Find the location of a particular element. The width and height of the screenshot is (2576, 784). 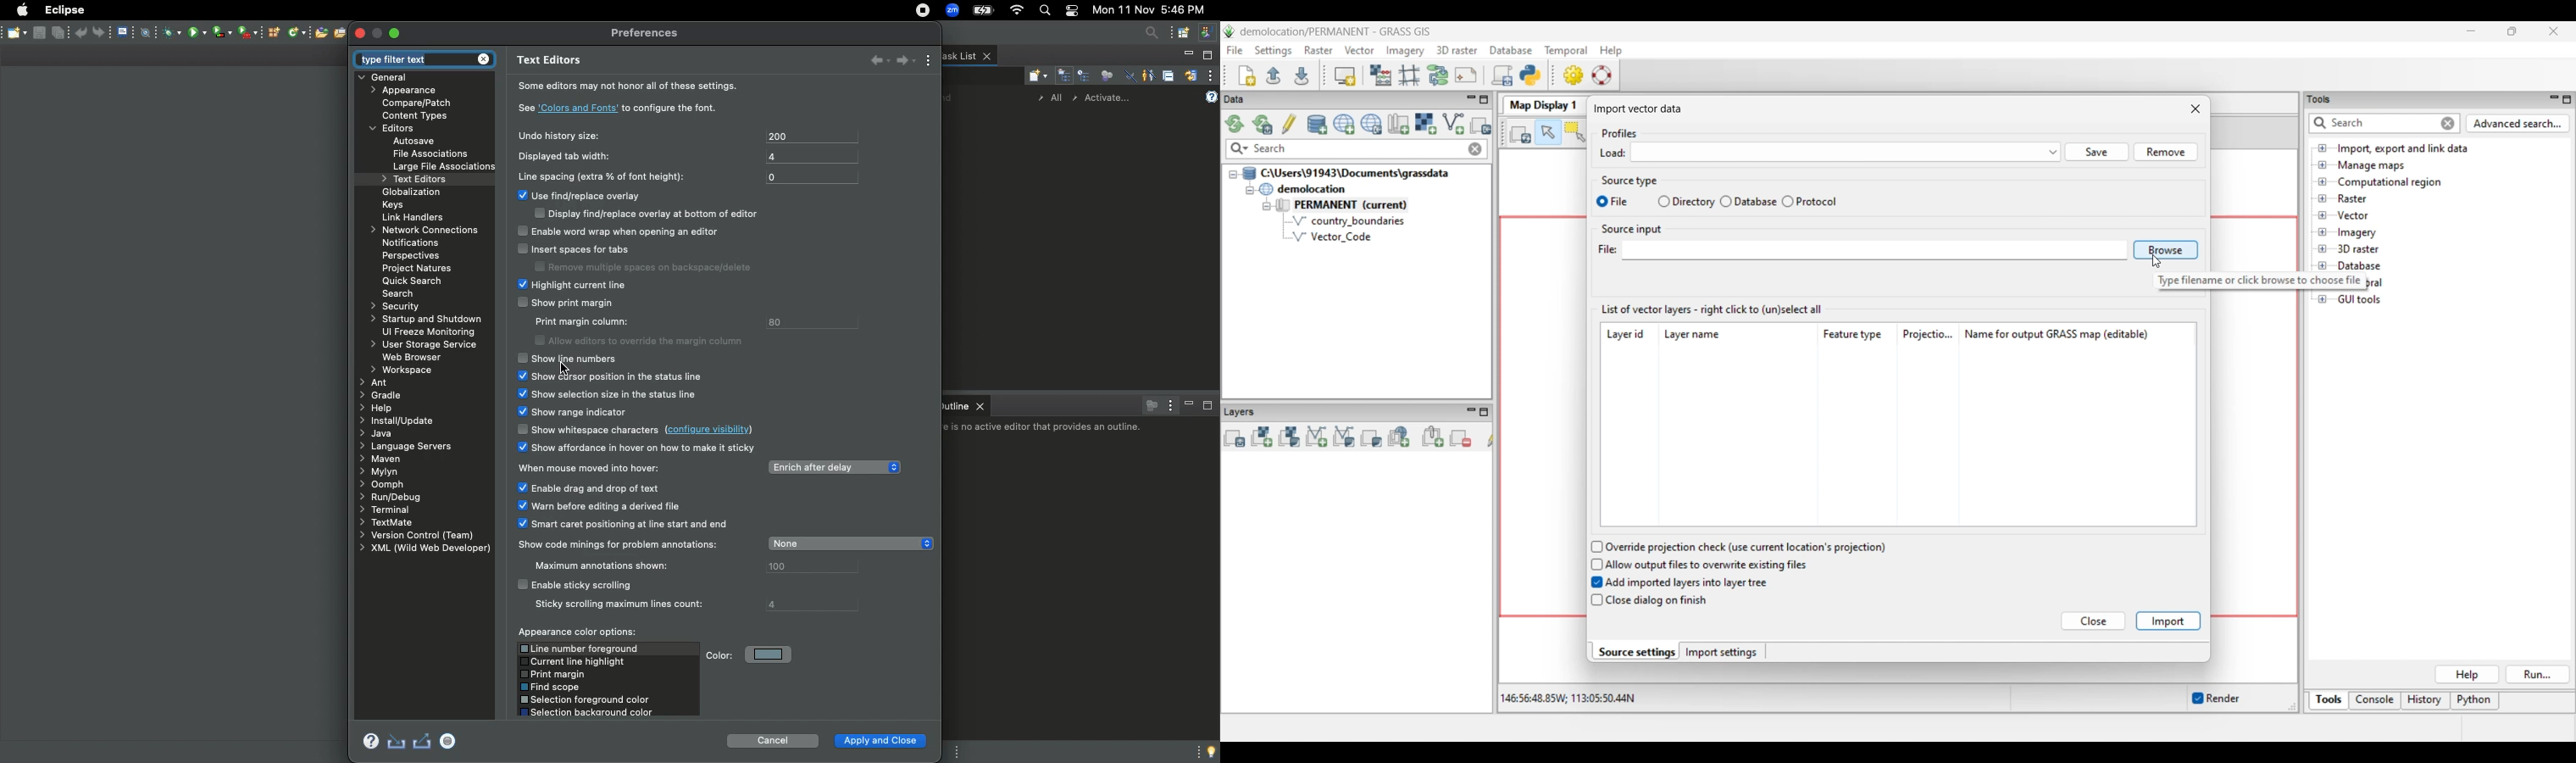

Show code minings for problem annotations is located at coordinates (621, 555).